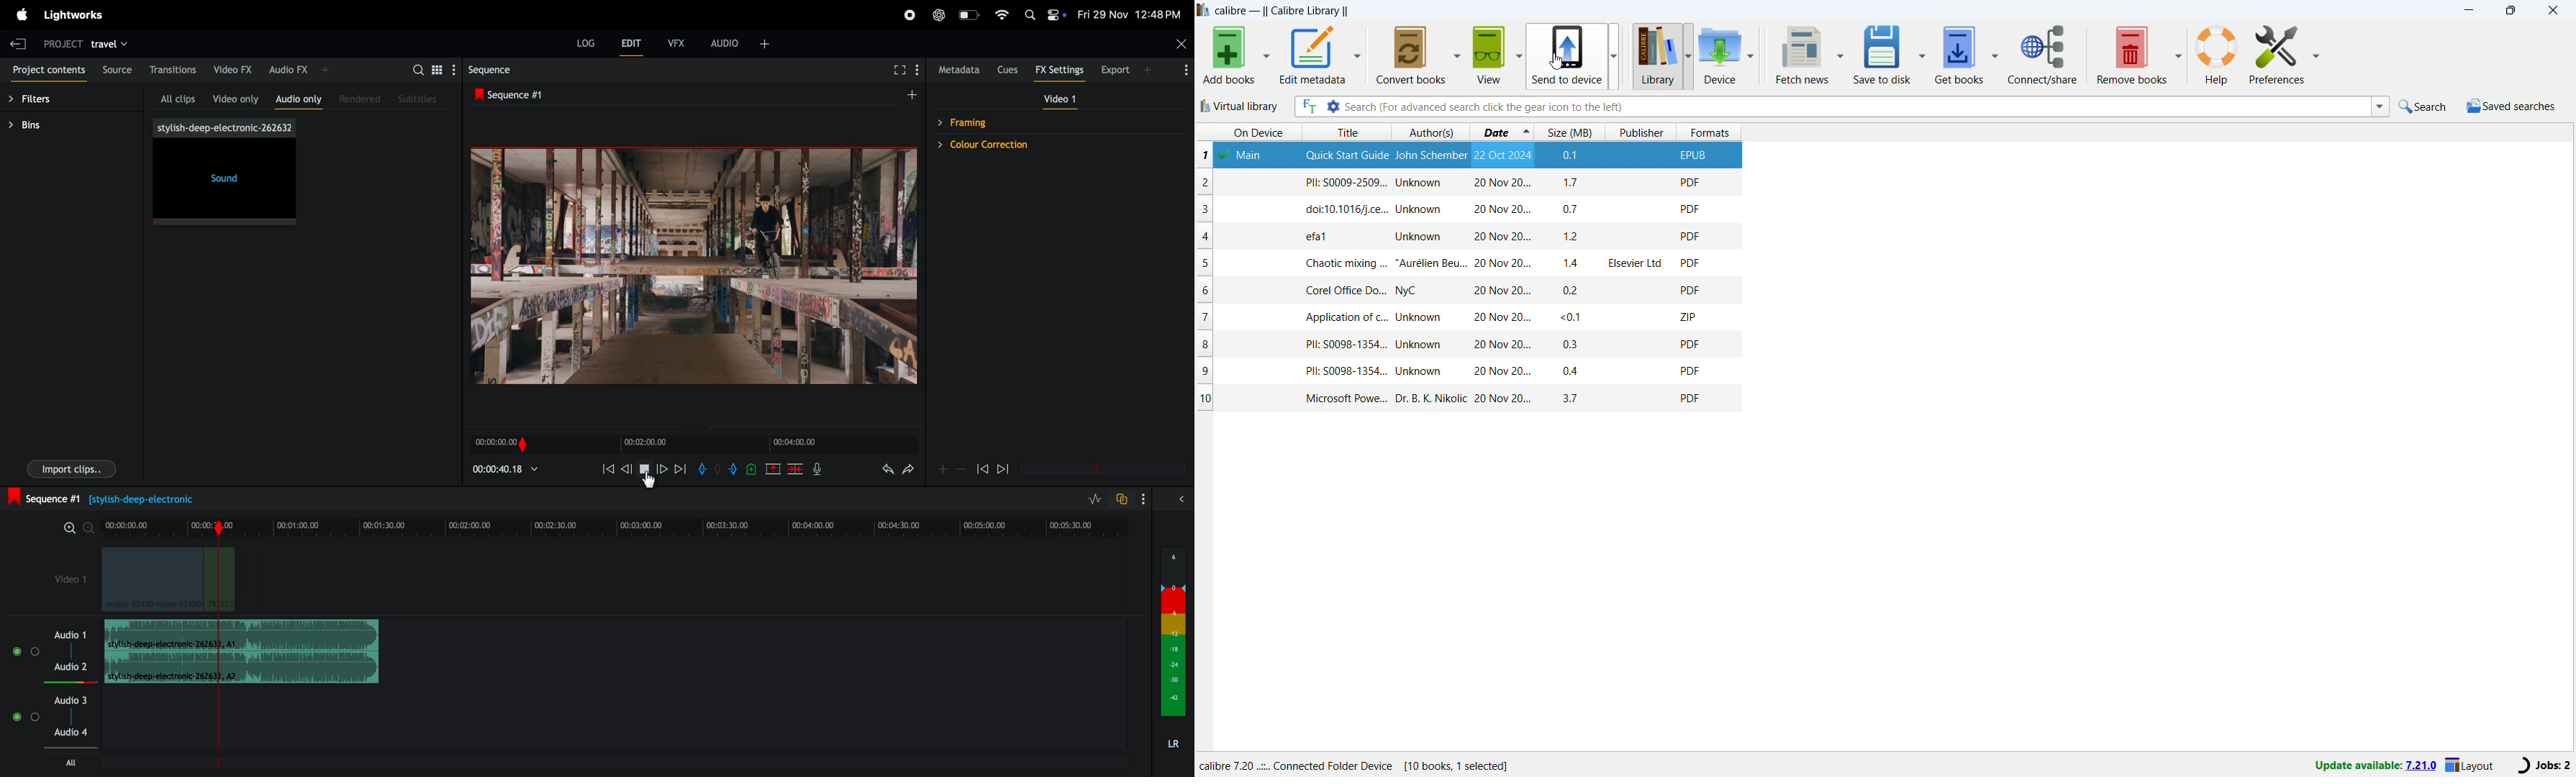 This screenshot has height=784, width=2576. I want to click on filters, so click(47, 100).